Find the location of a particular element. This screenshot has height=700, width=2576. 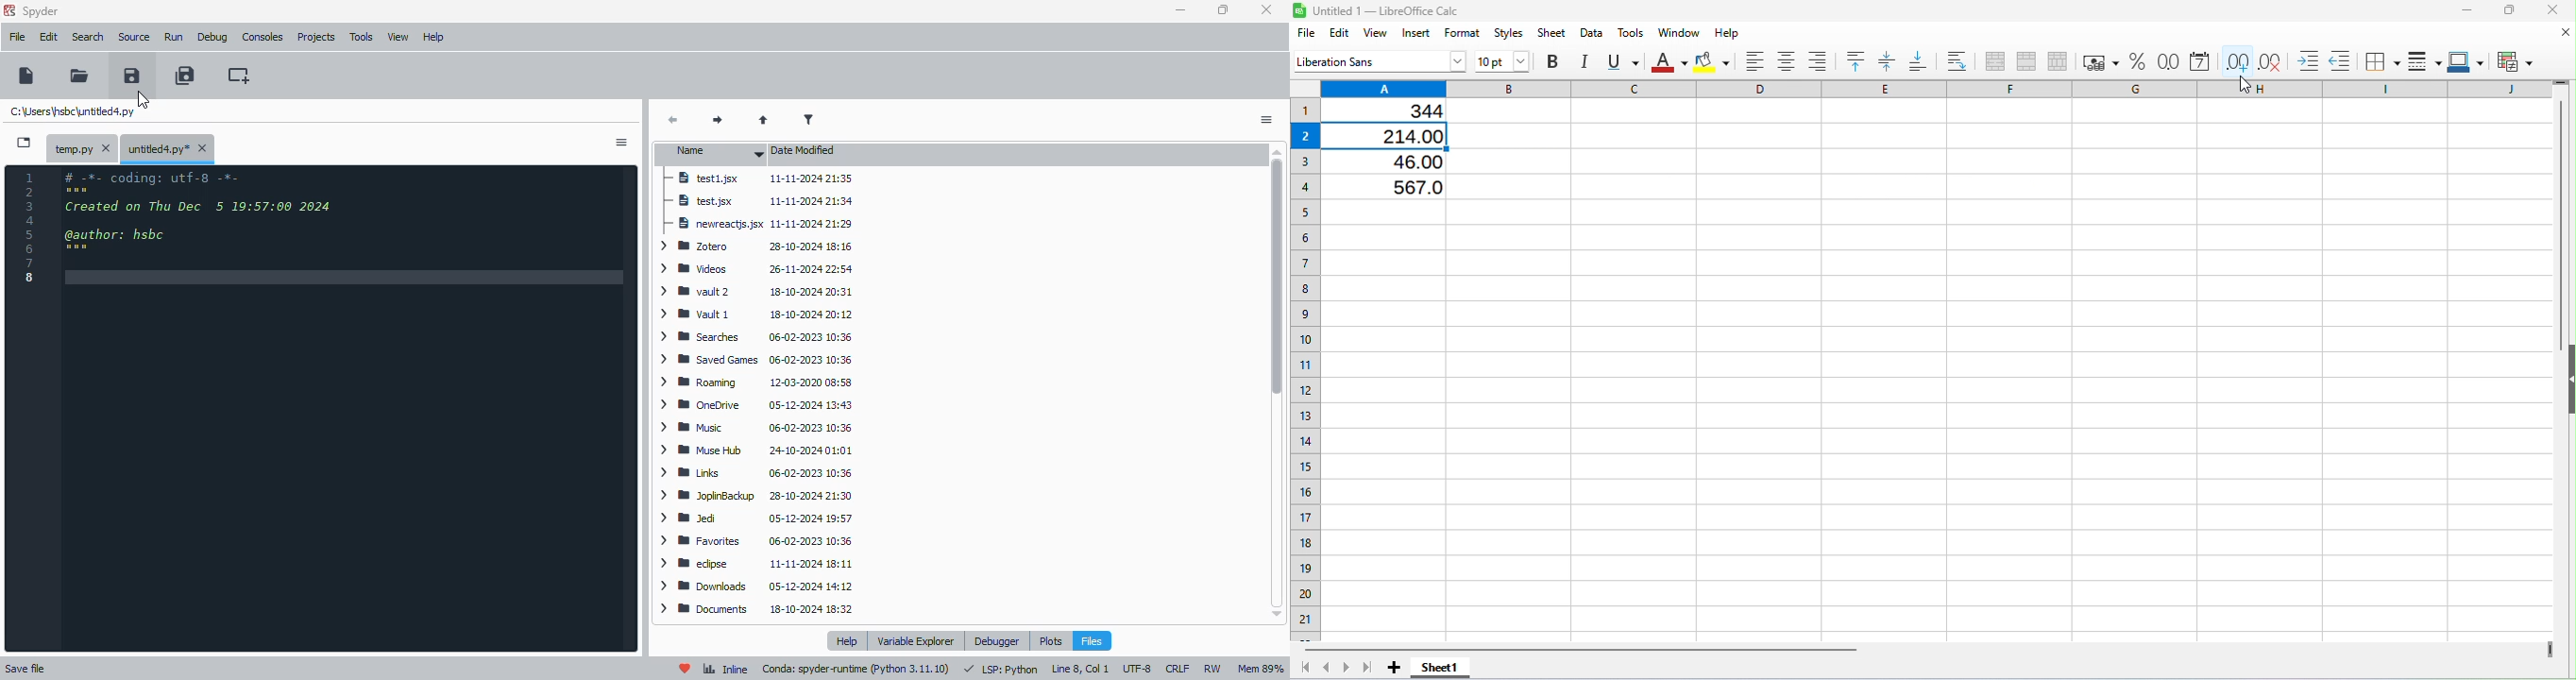

Scroll to next sheet is located at coordinates (1347, 667).